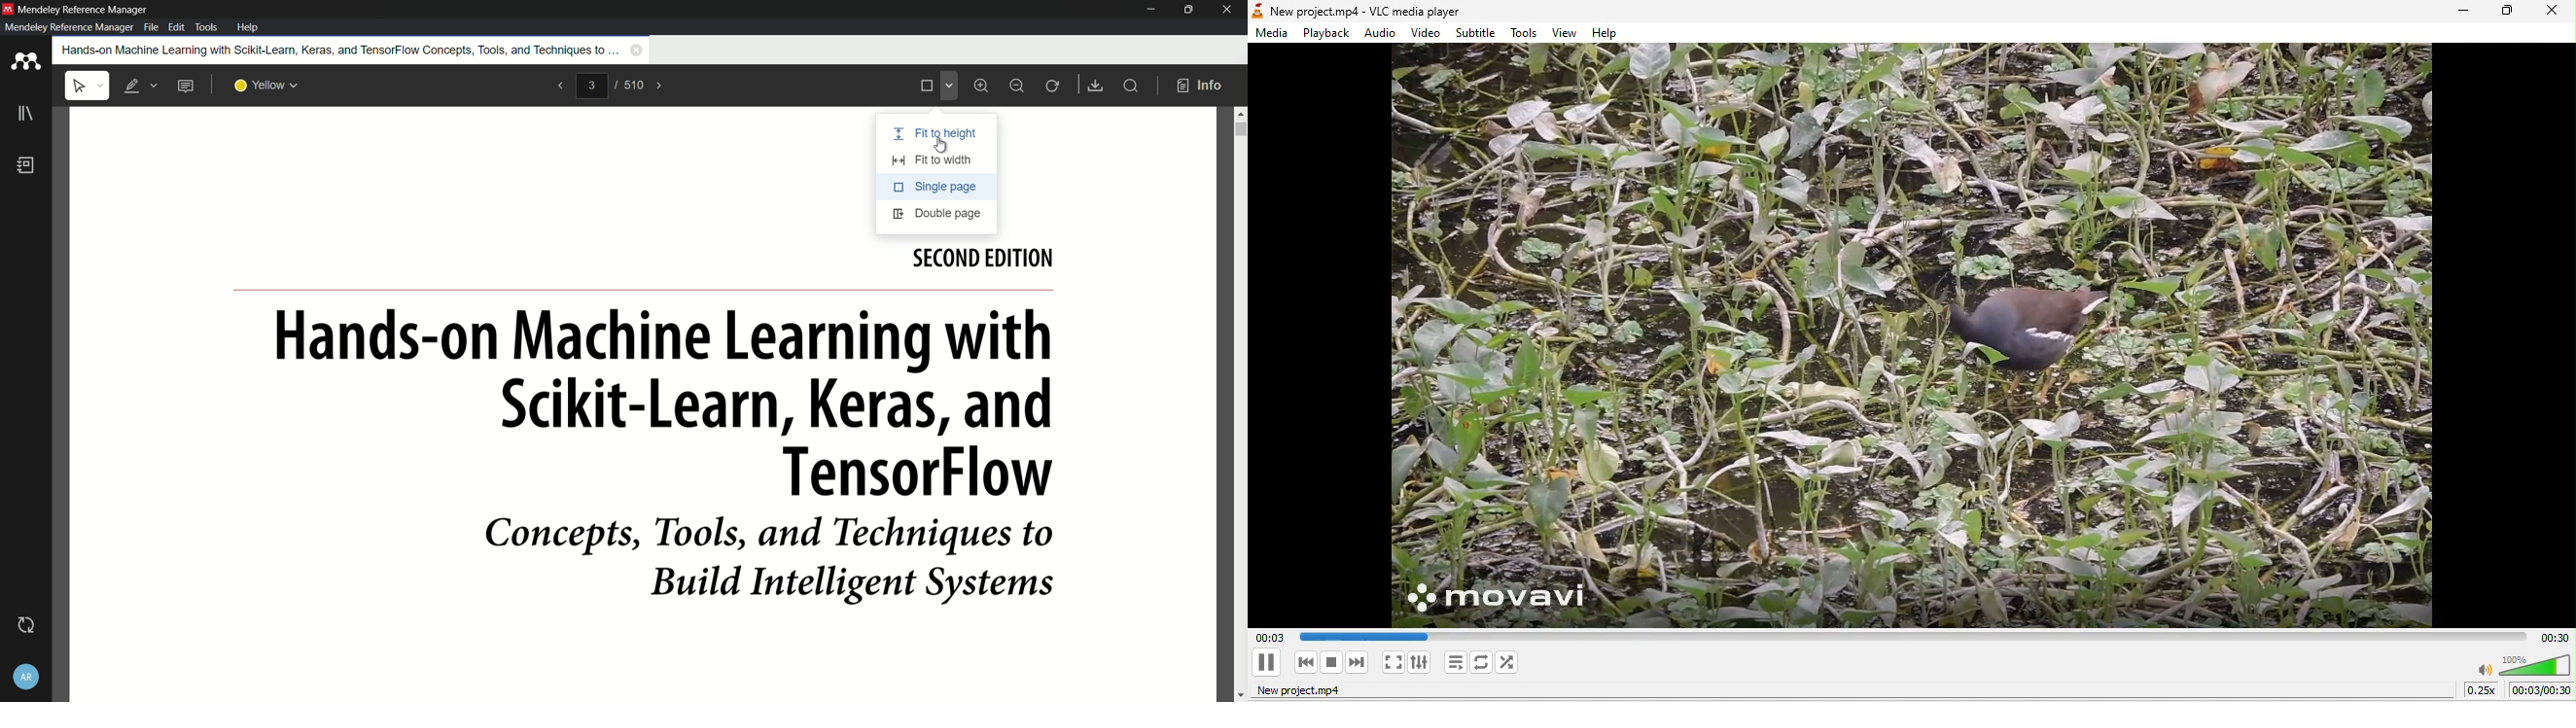 This screenshot has height=728, width=2576. I want to click on minimize, so click(2454, 12).